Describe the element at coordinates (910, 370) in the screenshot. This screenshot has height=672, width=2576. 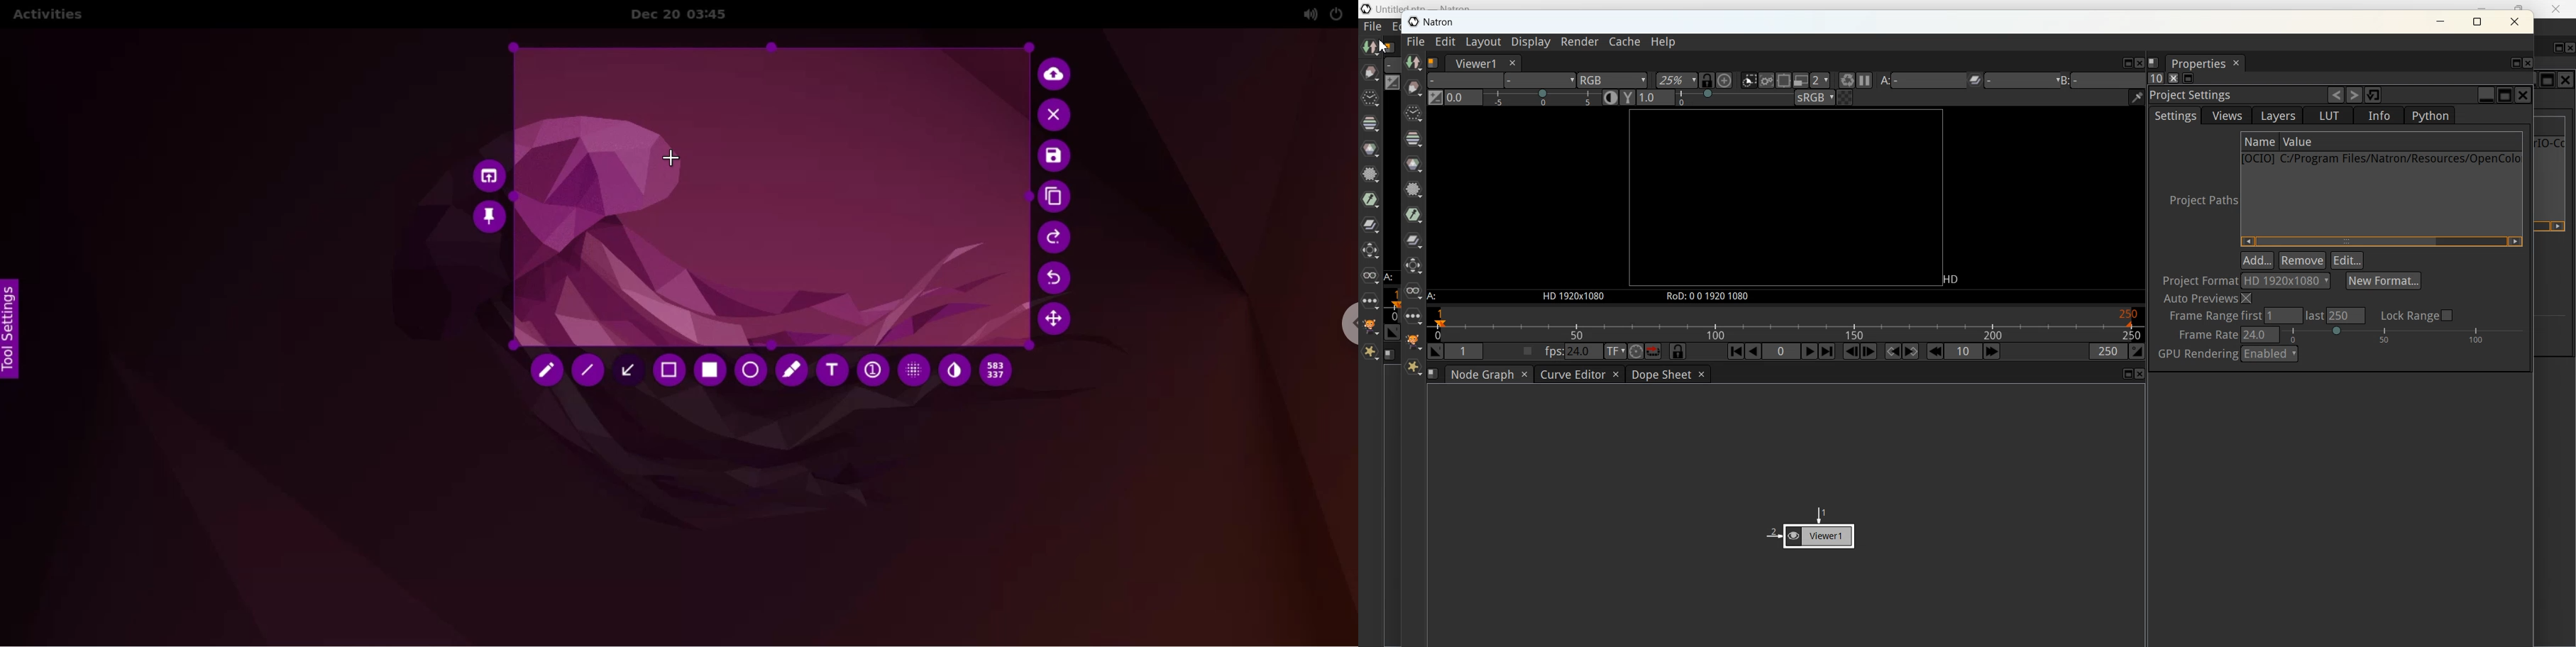
I see `pixellate tool` at that location.